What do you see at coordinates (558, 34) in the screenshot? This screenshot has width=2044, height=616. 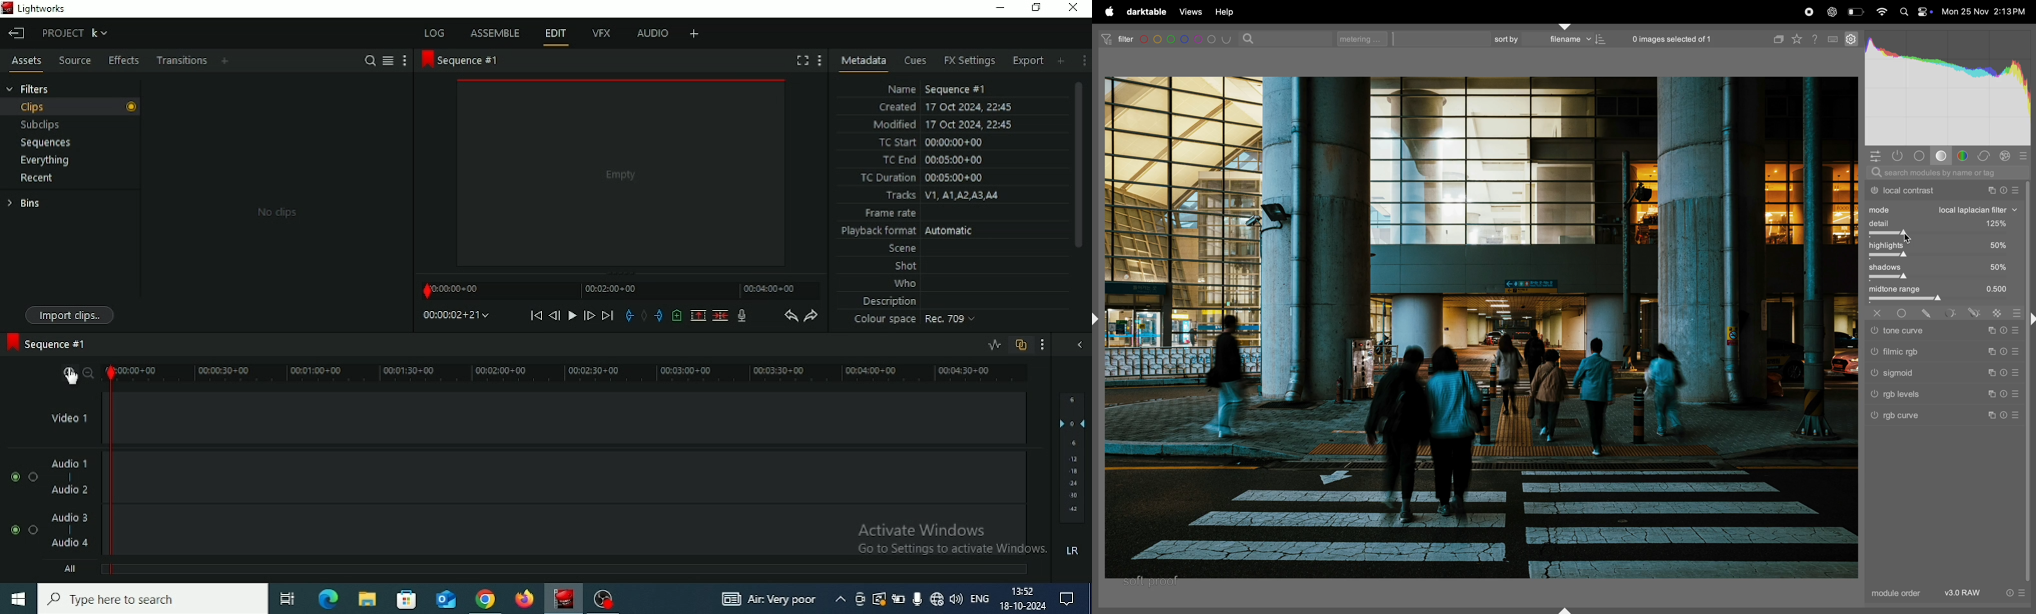 I see `EDIT` at bounding box center [558, 34].